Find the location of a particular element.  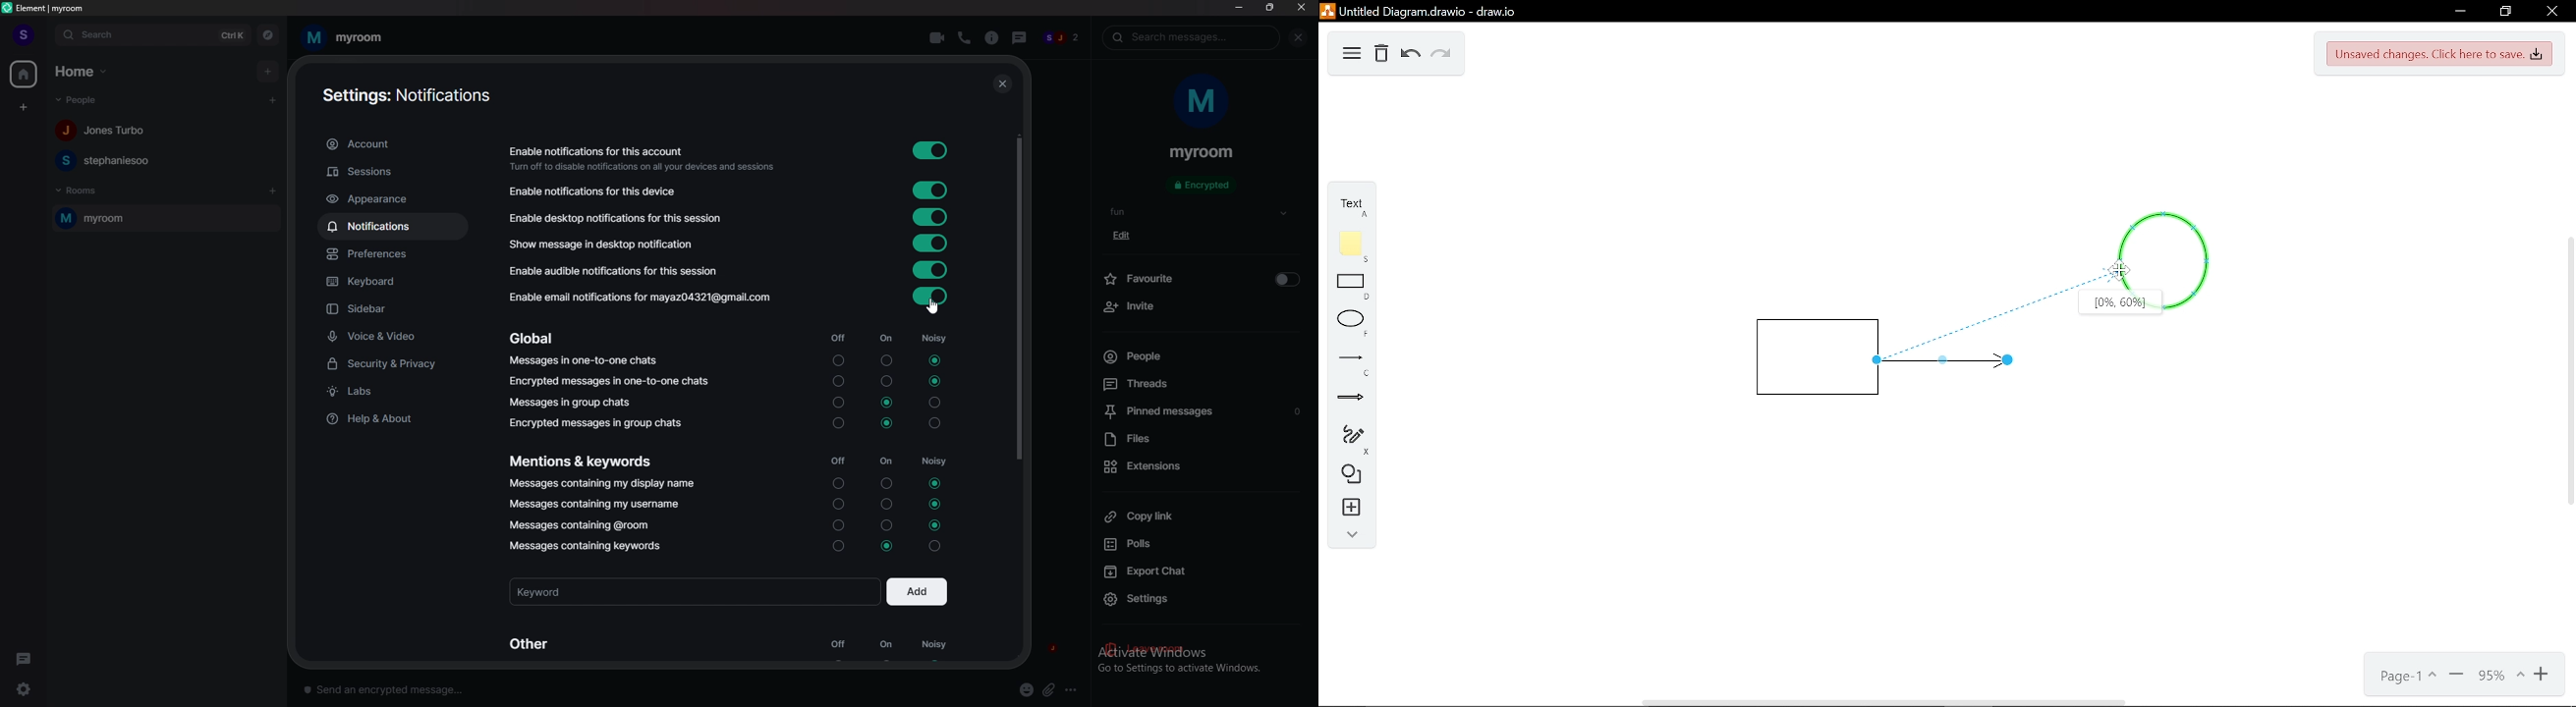

emoji is located at coordinates (1027, 691).